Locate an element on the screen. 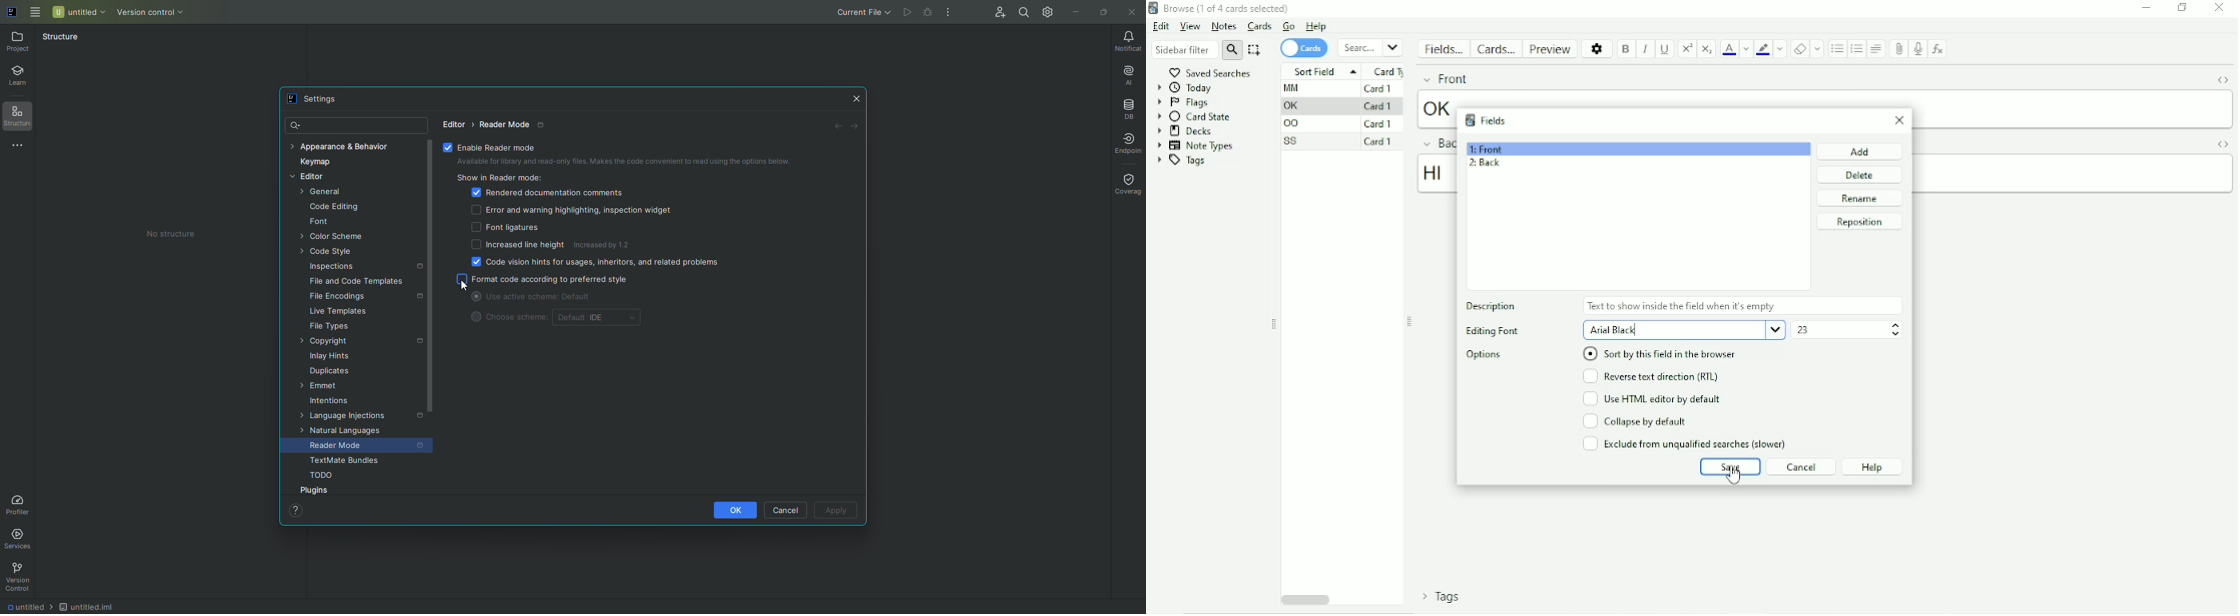 This screenshot has width=2240, height=616. Select is located at coordinates (1255, 50).